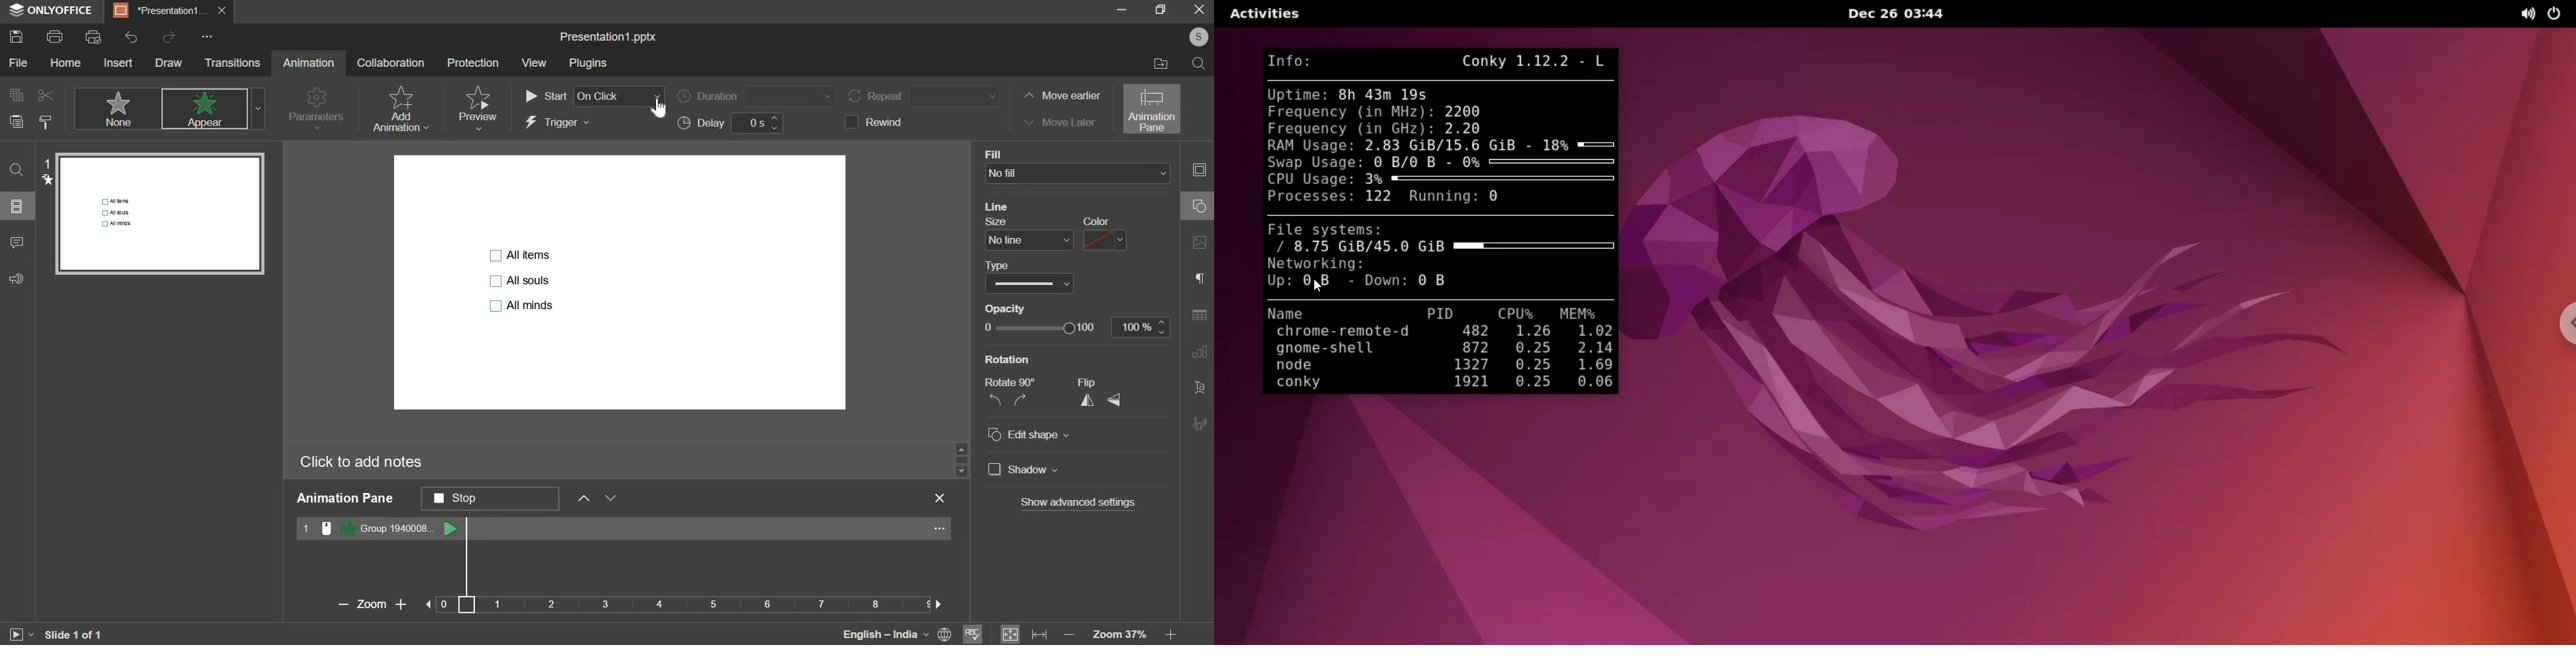  I want to click on collaboration, so click(391, 62).